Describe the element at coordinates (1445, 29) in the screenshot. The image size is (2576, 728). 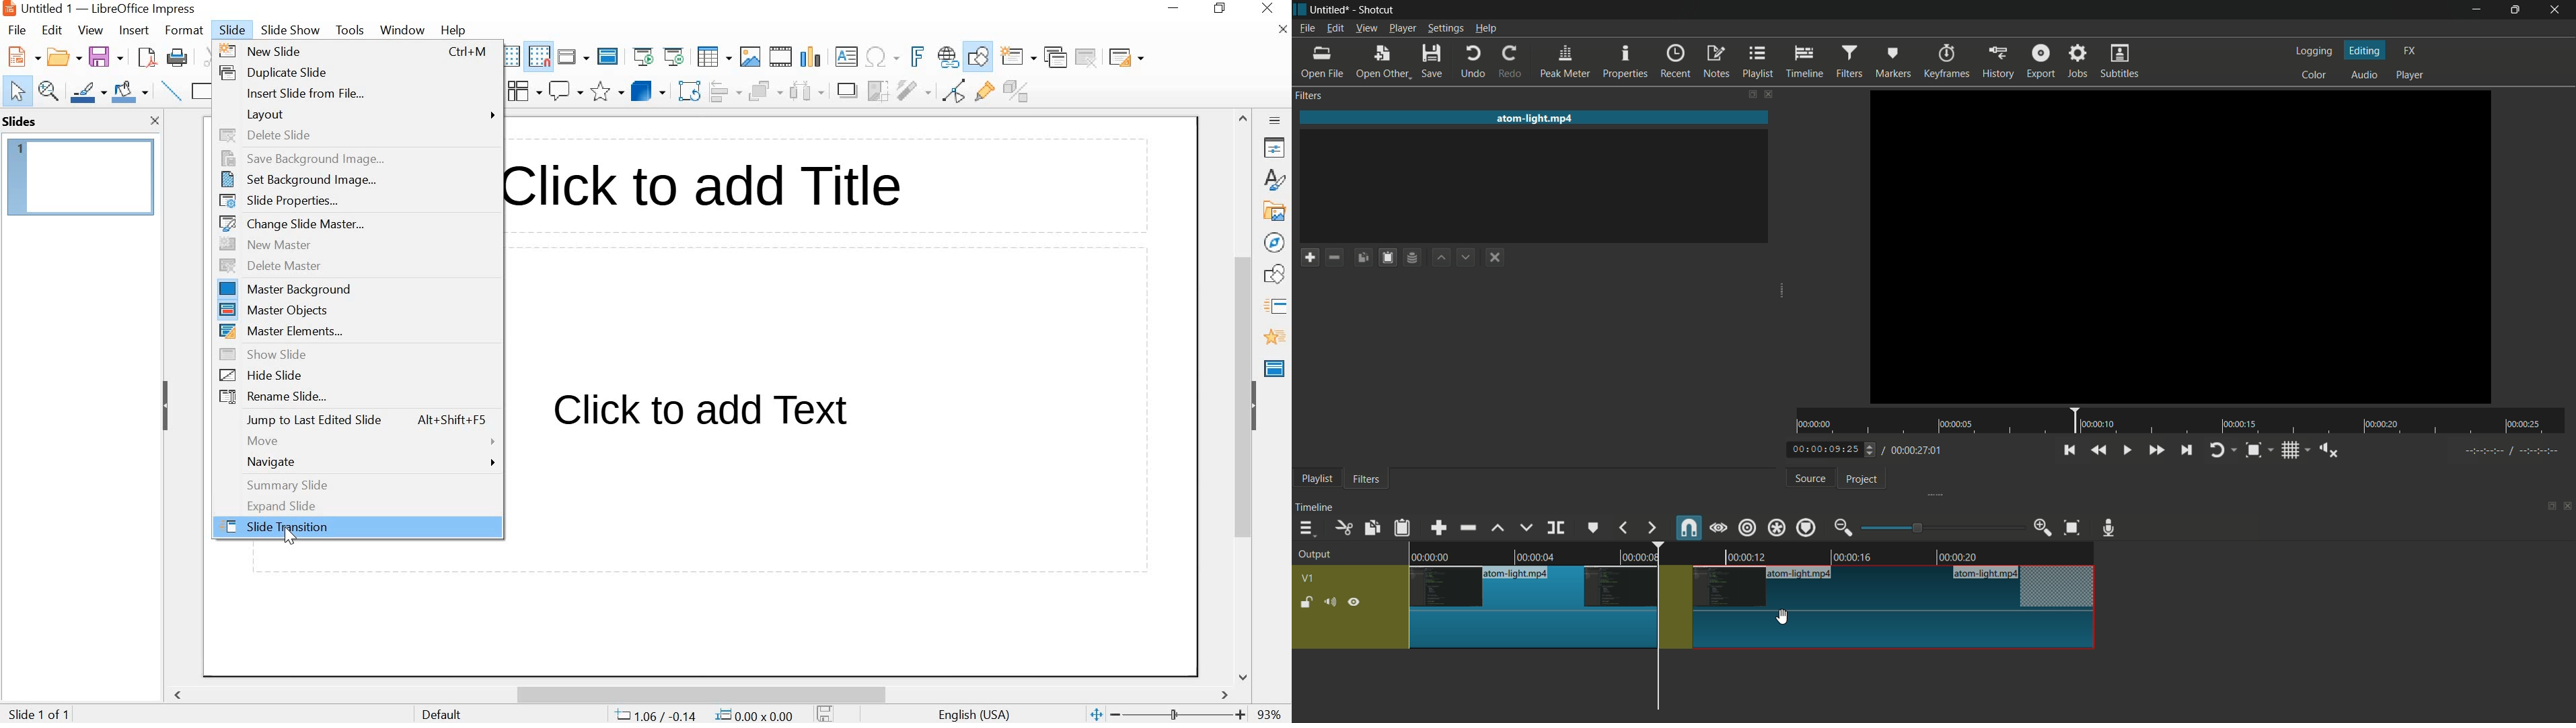
I see `settings menu` at that location.